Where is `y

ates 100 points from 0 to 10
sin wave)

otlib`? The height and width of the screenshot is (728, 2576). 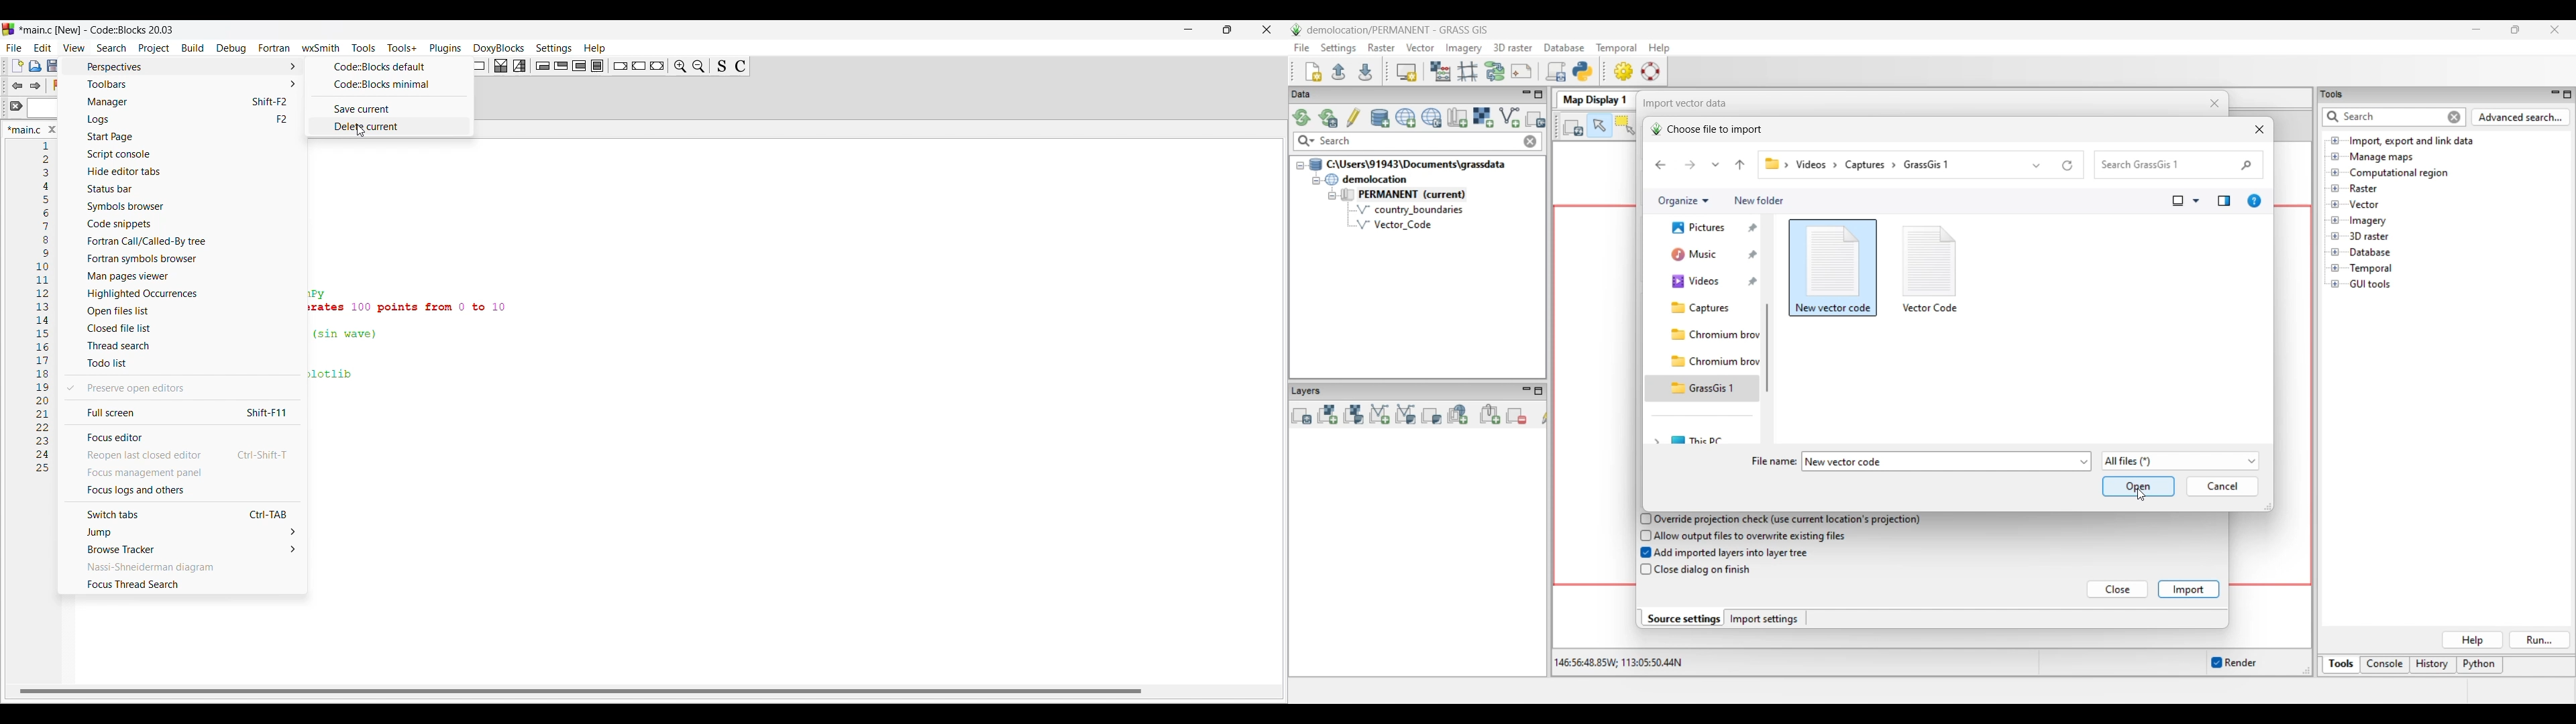
y

ates 100 points from 0 to 10
sin wave)

otlib is located at coordinates (423, 339).